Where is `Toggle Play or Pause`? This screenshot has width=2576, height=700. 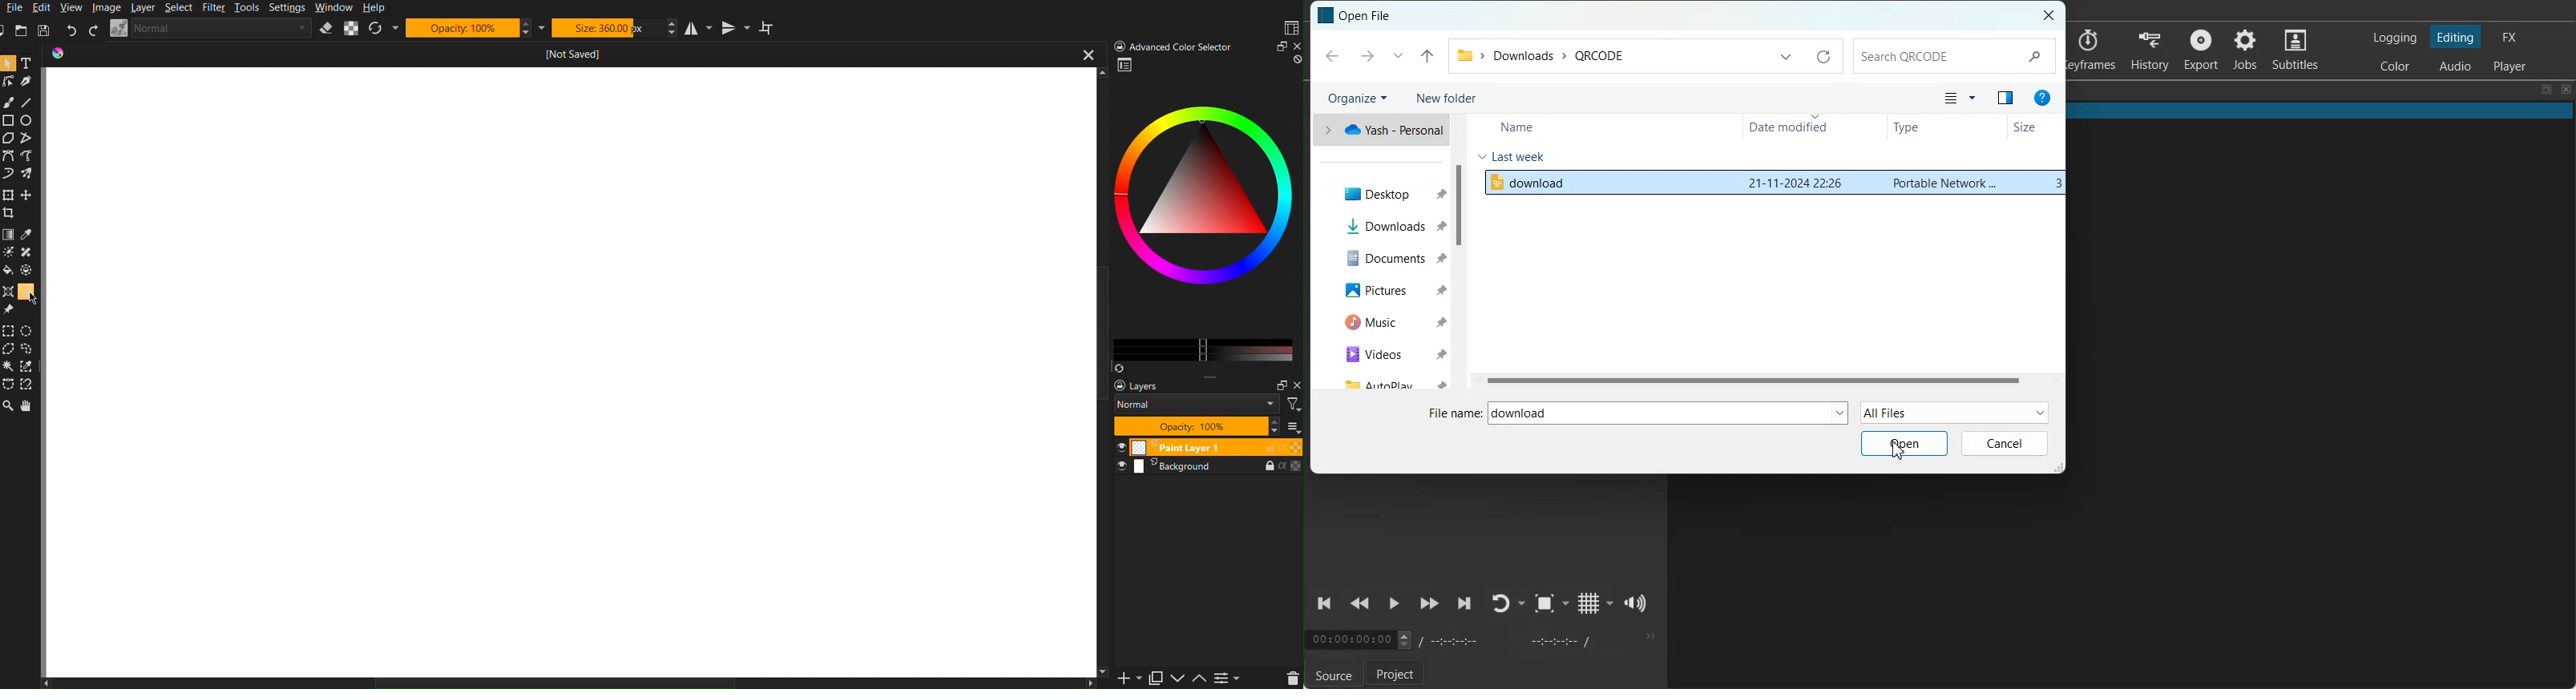 Toggle Play or Pause is located at coordinates (1392, 605).